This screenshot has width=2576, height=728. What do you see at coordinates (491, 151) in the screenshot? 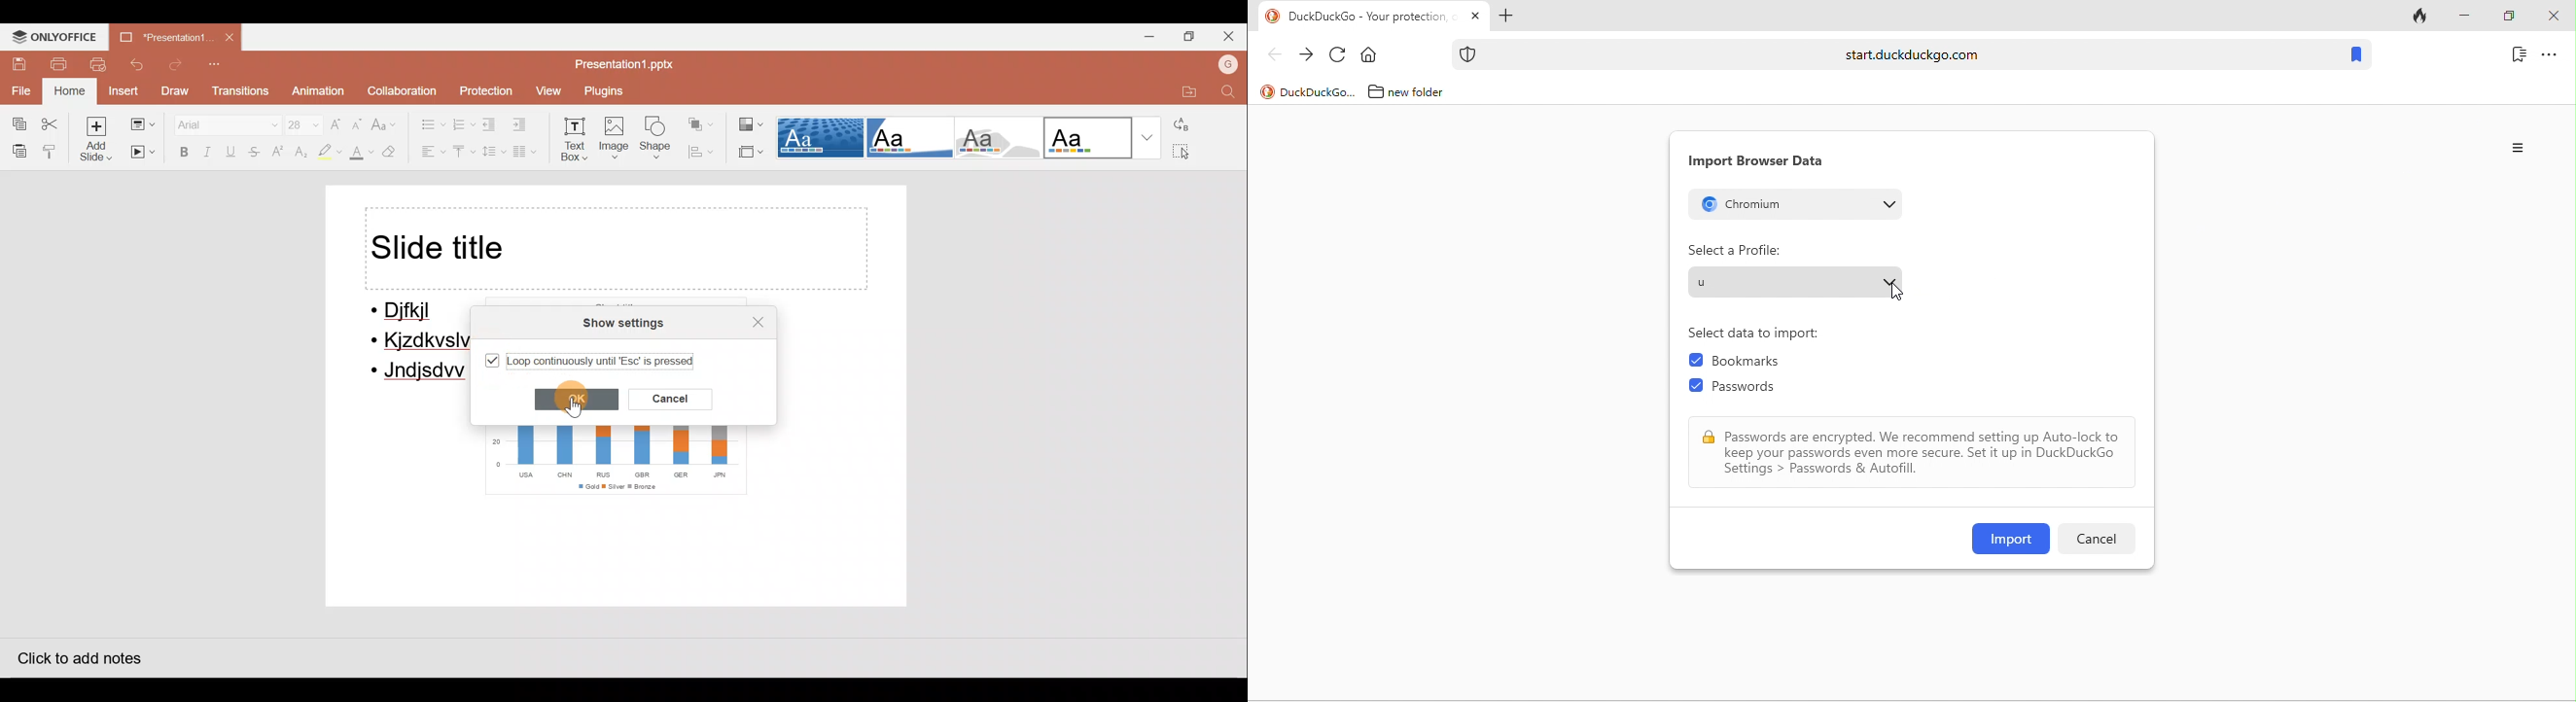
I see `Line spacing` at bounding box center [491, 151].